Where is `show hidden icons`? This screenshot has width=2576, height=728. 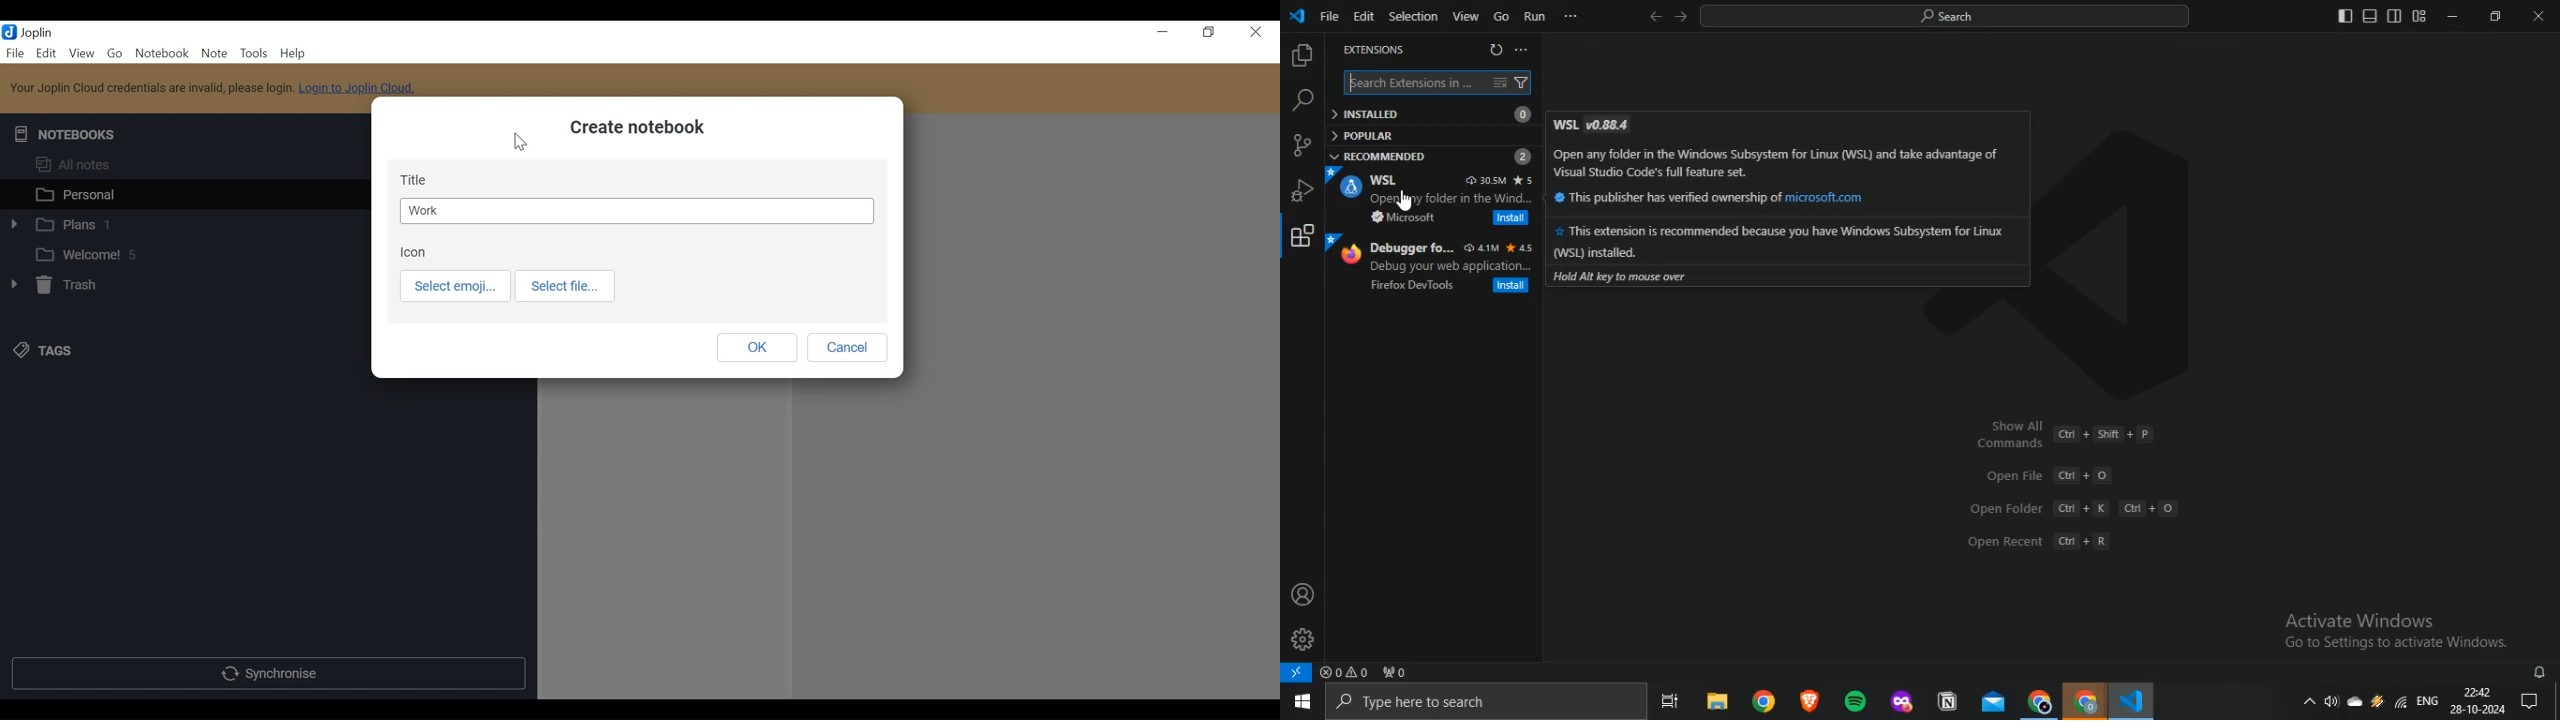
show hidden icons is located at coordinates (2308, 700).